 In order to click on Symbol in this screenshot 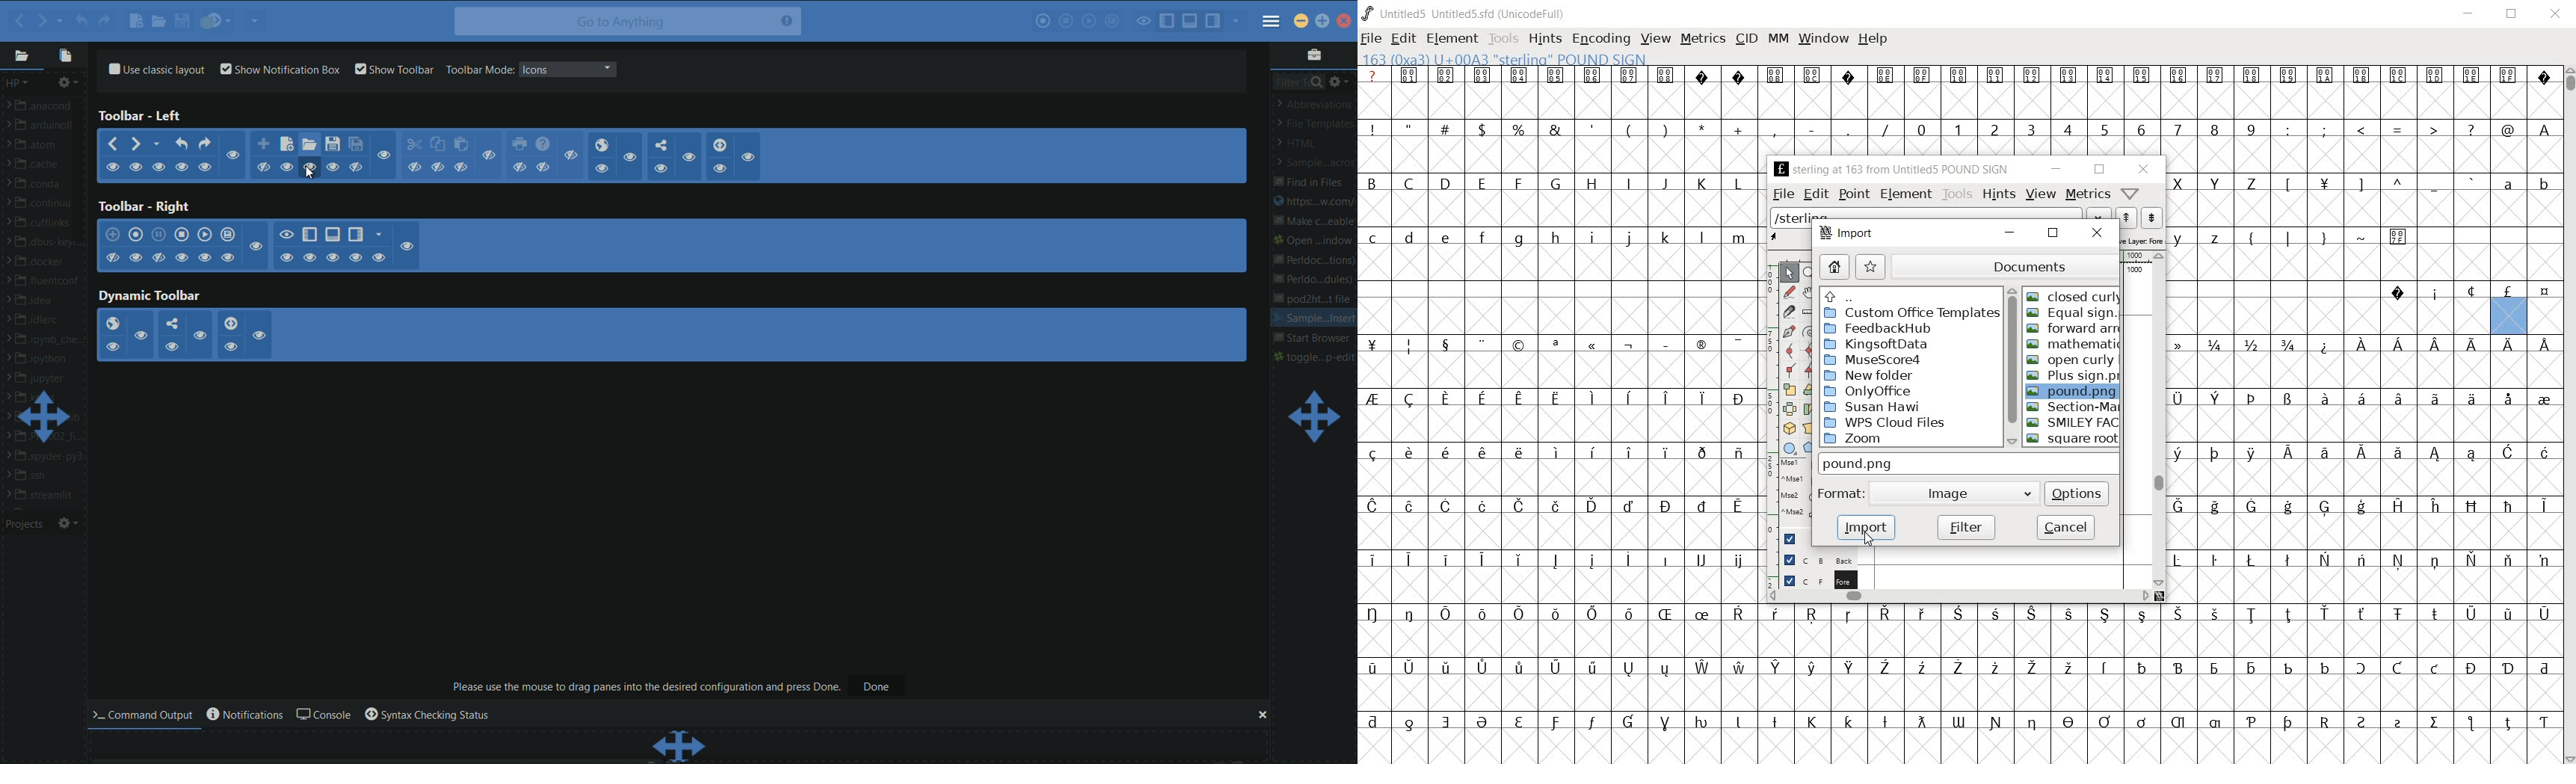, I will do `click(2214, 507)`.